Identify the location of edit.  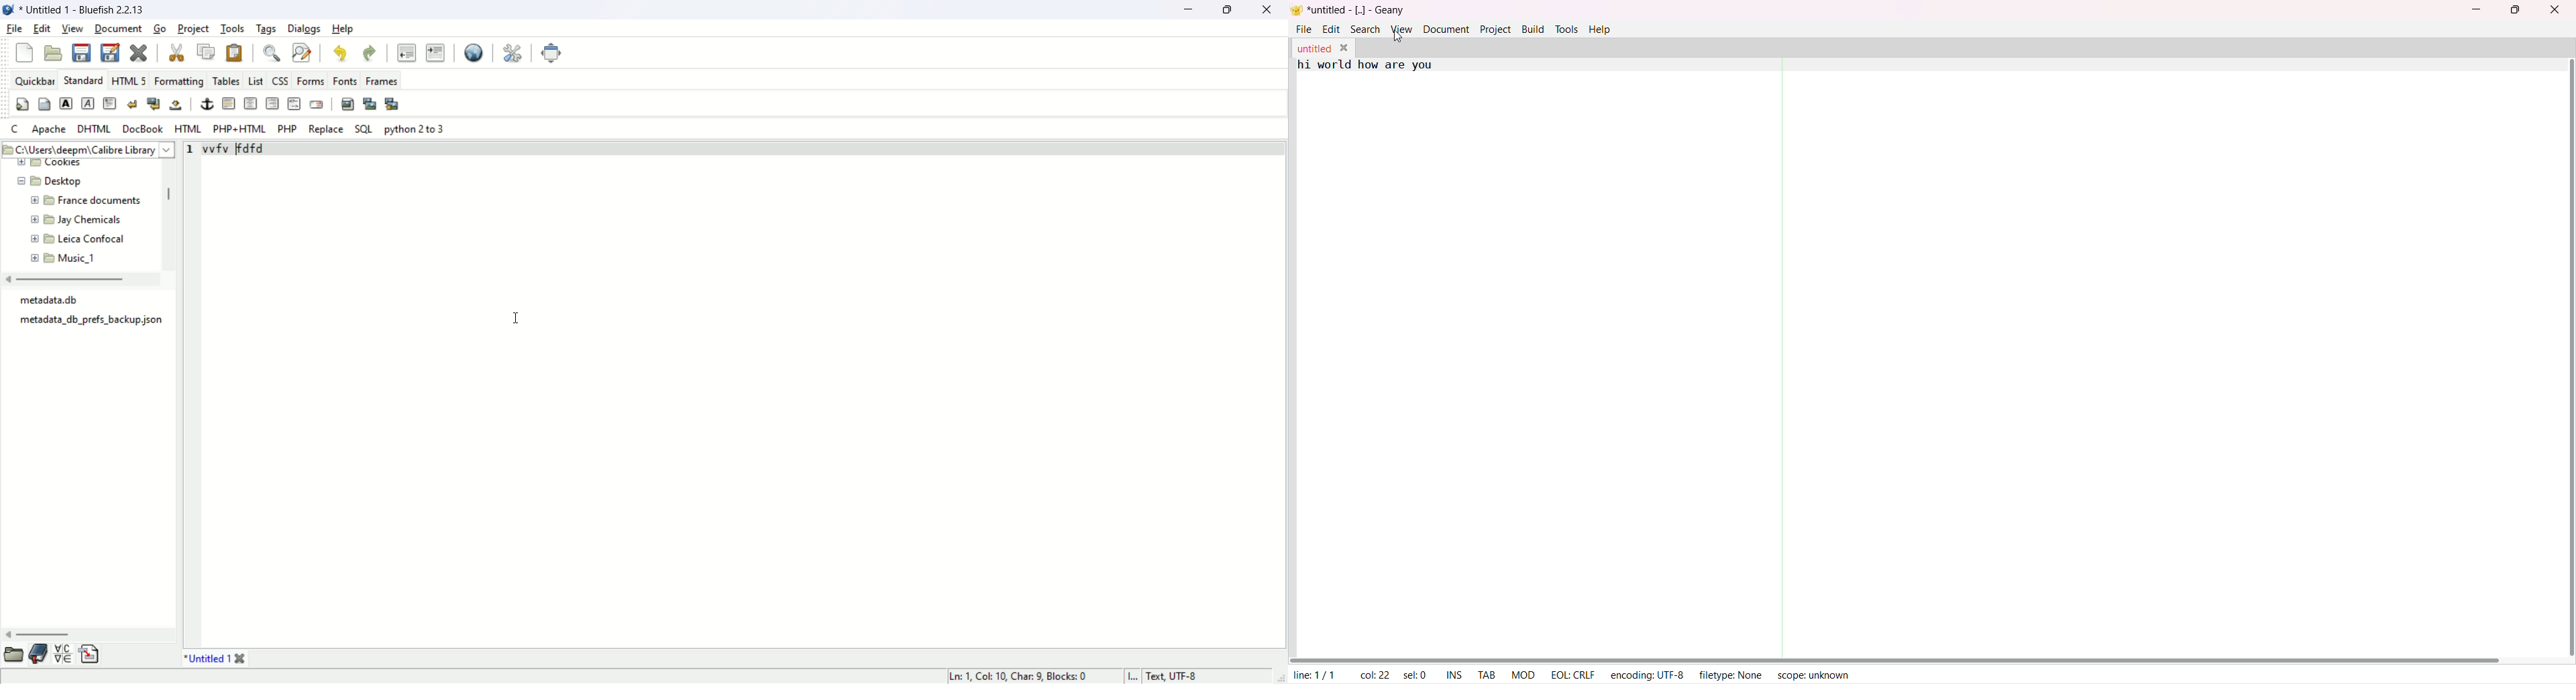
(44, 29).